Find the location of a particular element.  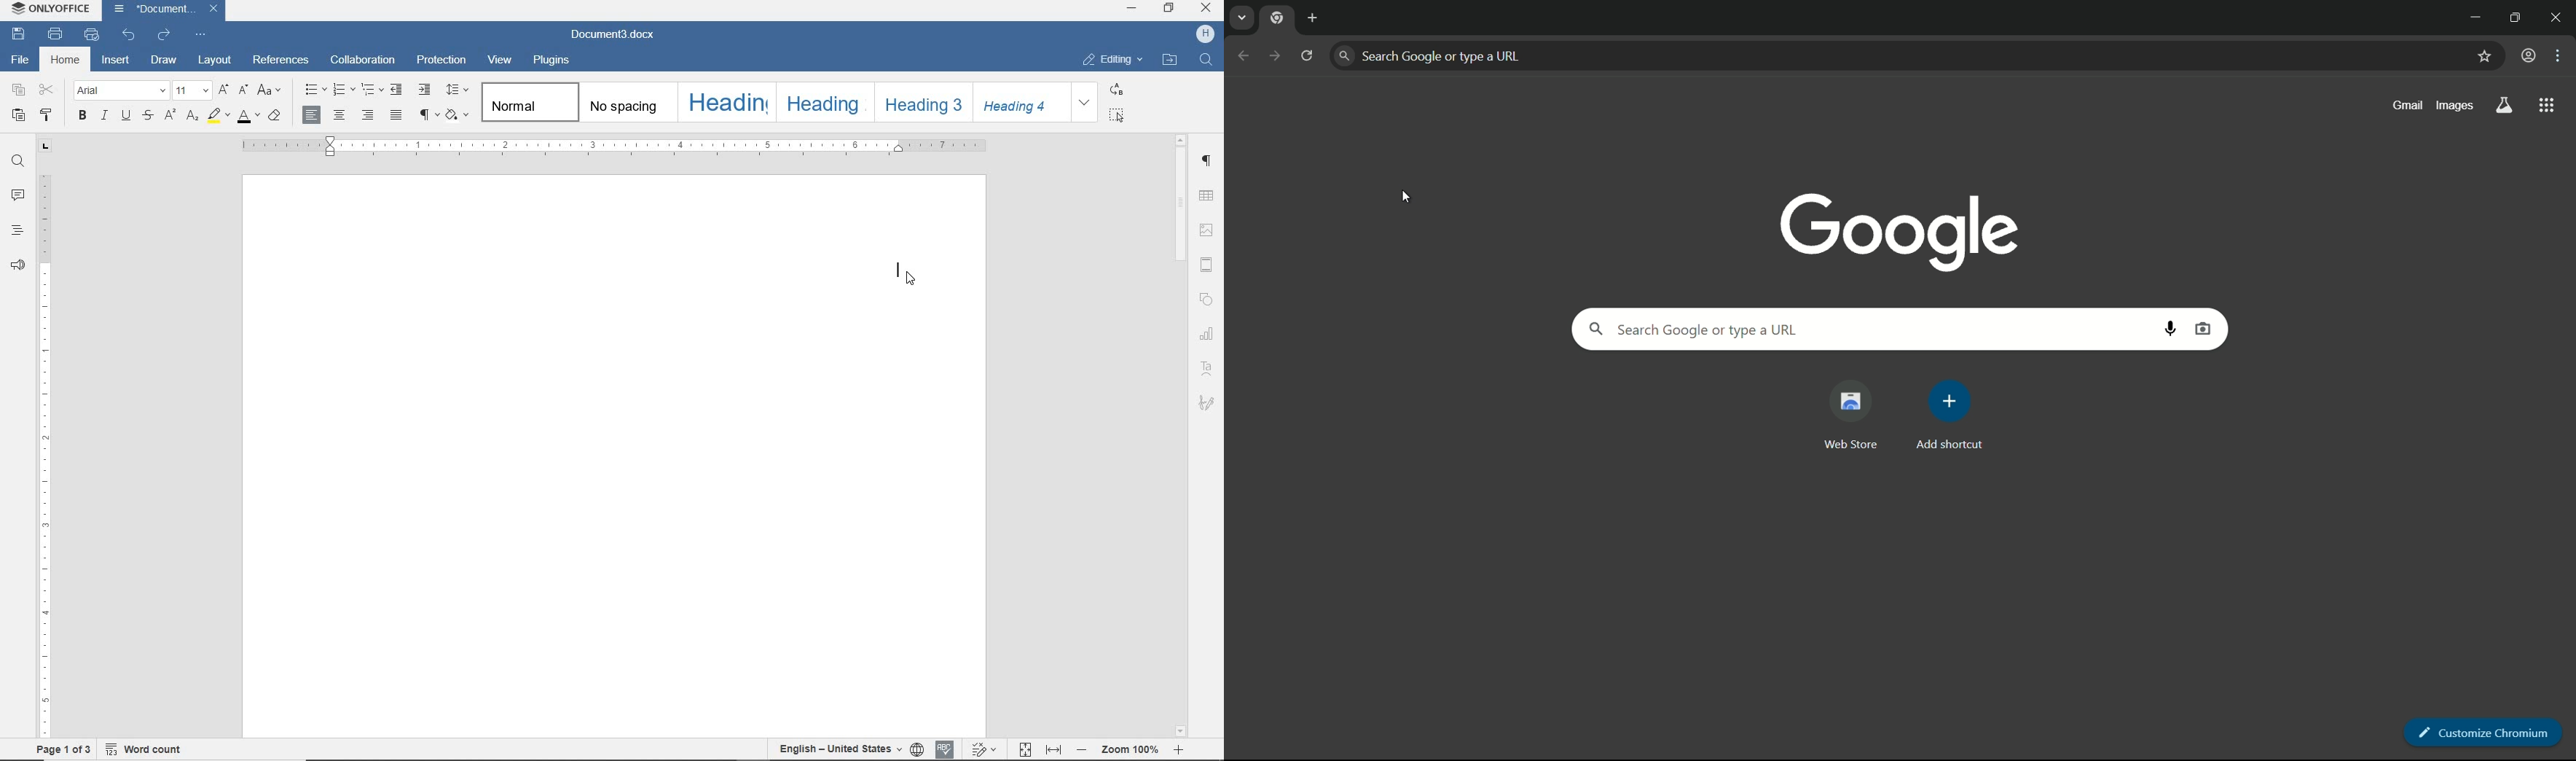

FONT SIZE is located at coordinates (191, 90).